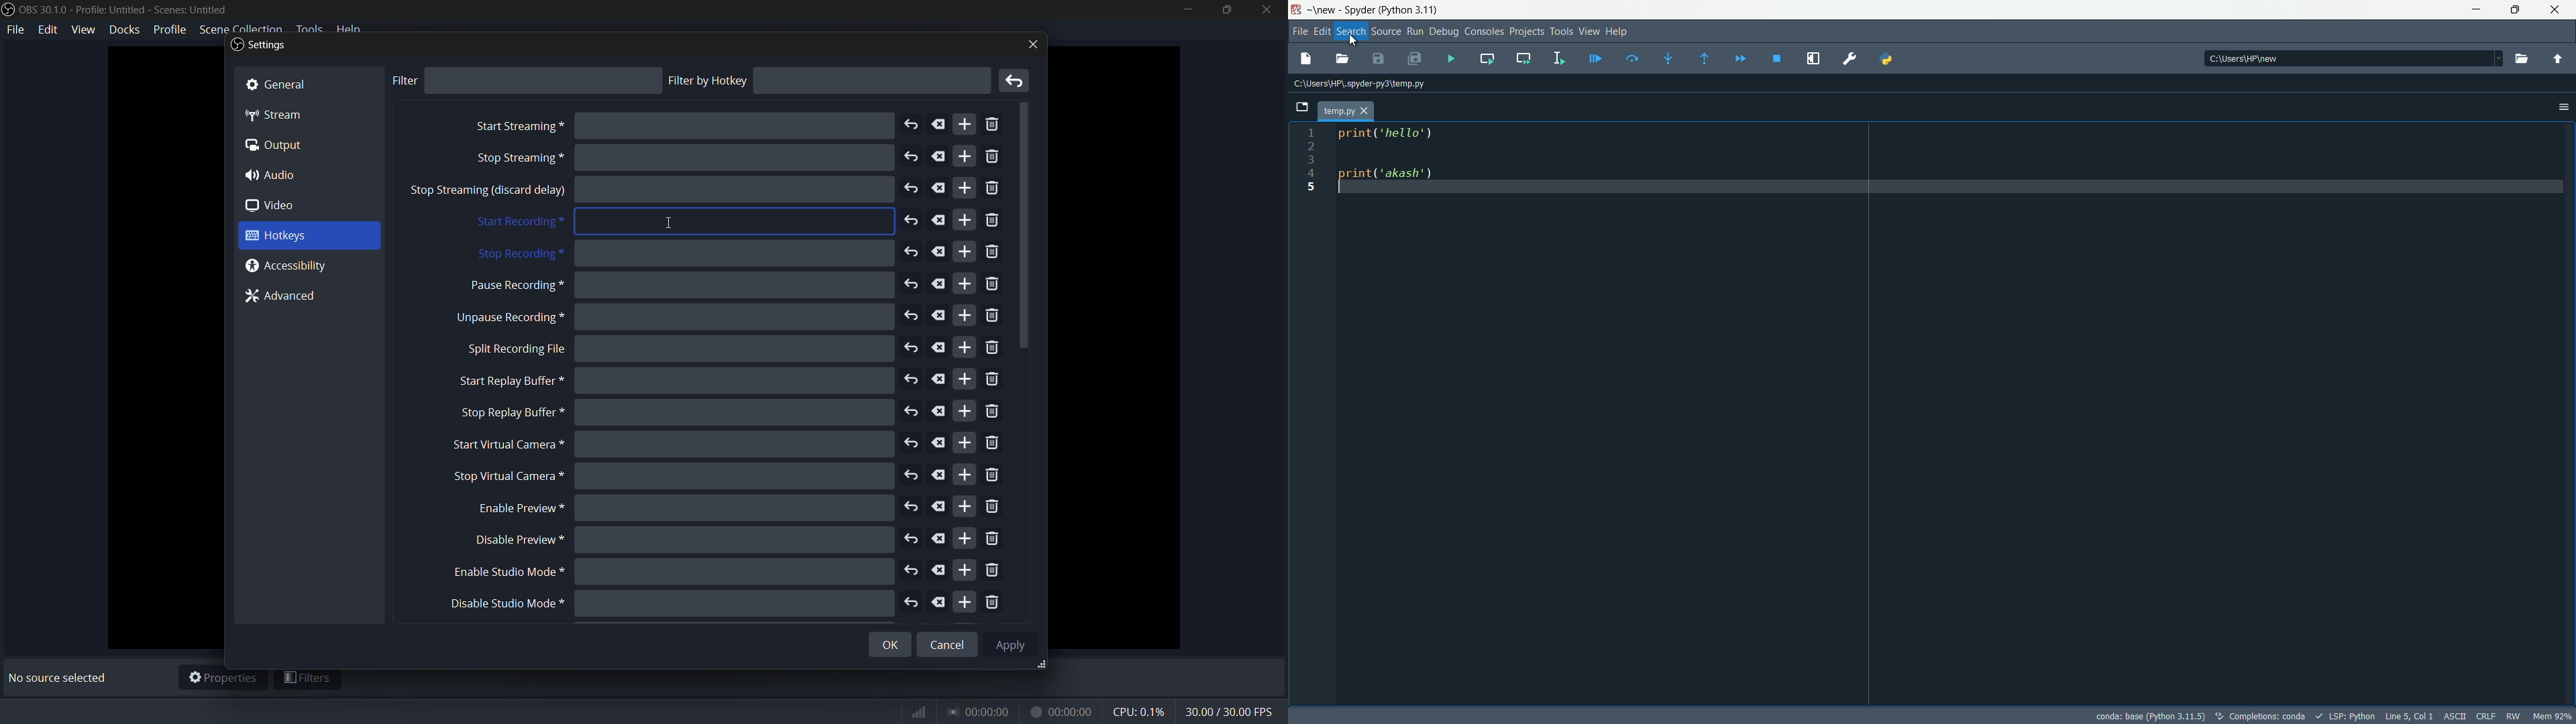  What do you see at coordinates (1016, 81) in the screenshot?
I see `remove` at bounding box center [1016, 81].